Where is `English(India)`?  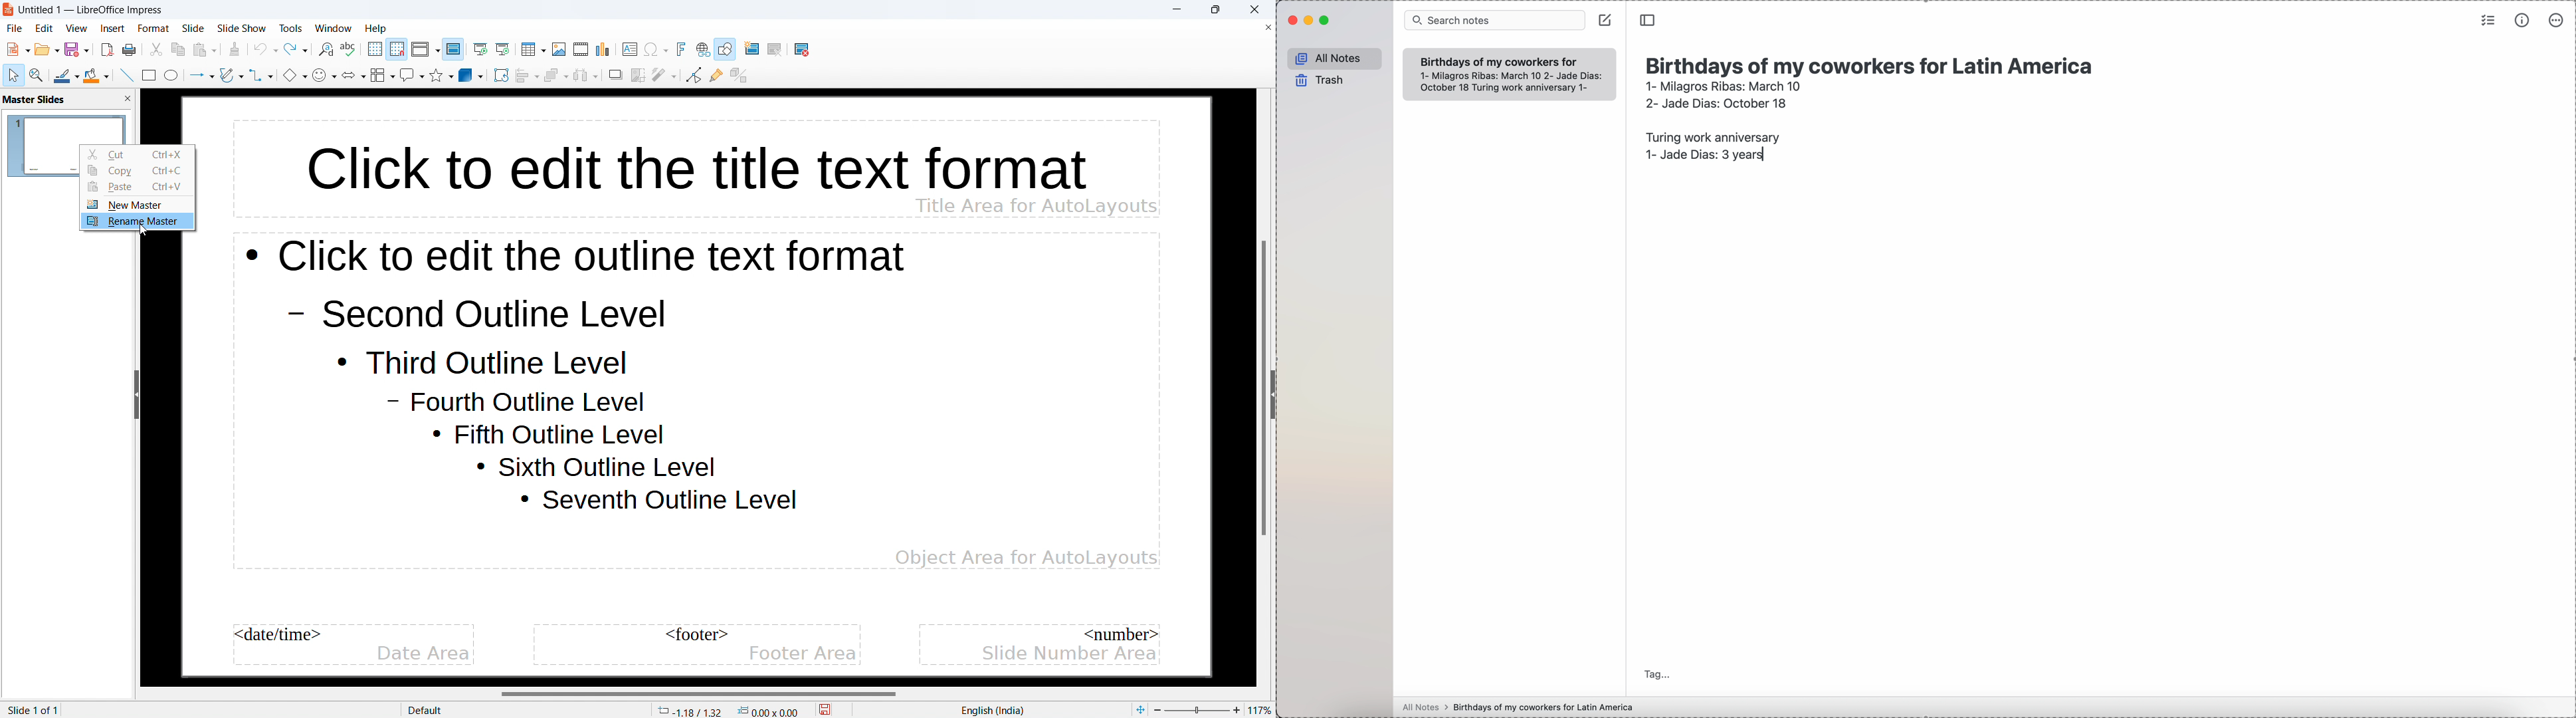 English(India) is located at coordinates (989, 711).